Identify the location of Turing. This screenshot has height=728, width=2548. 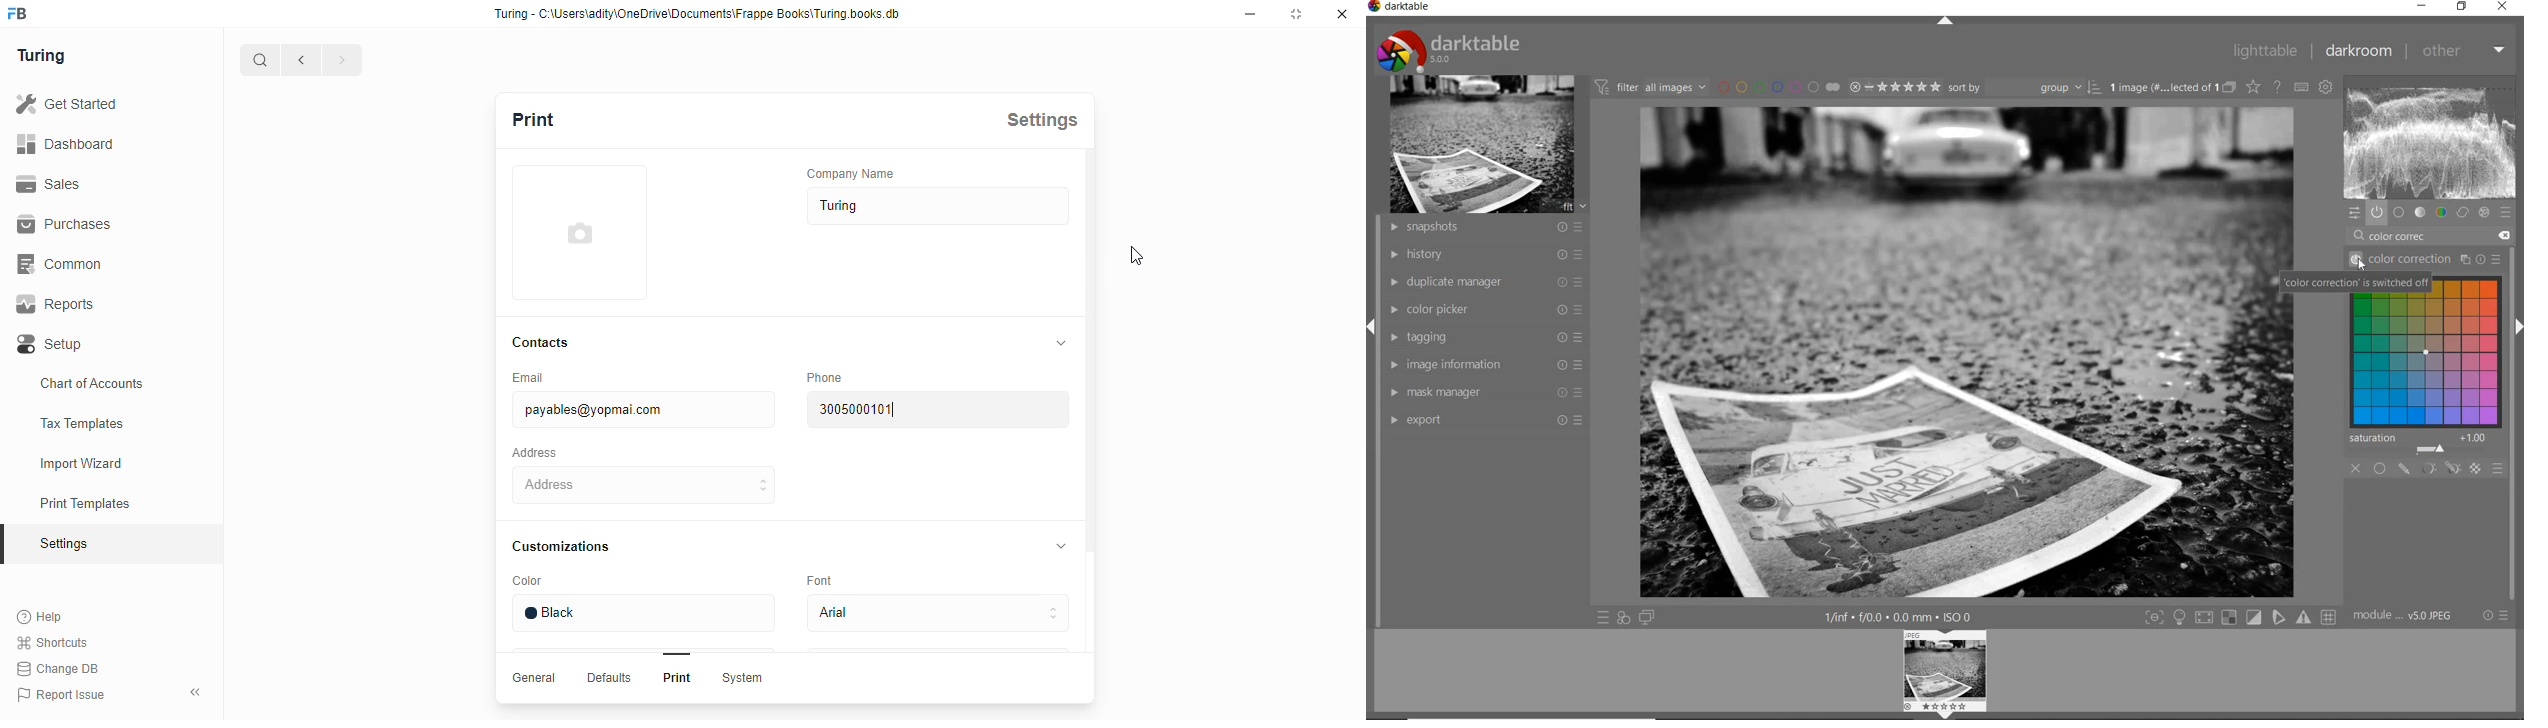
(934, 208).